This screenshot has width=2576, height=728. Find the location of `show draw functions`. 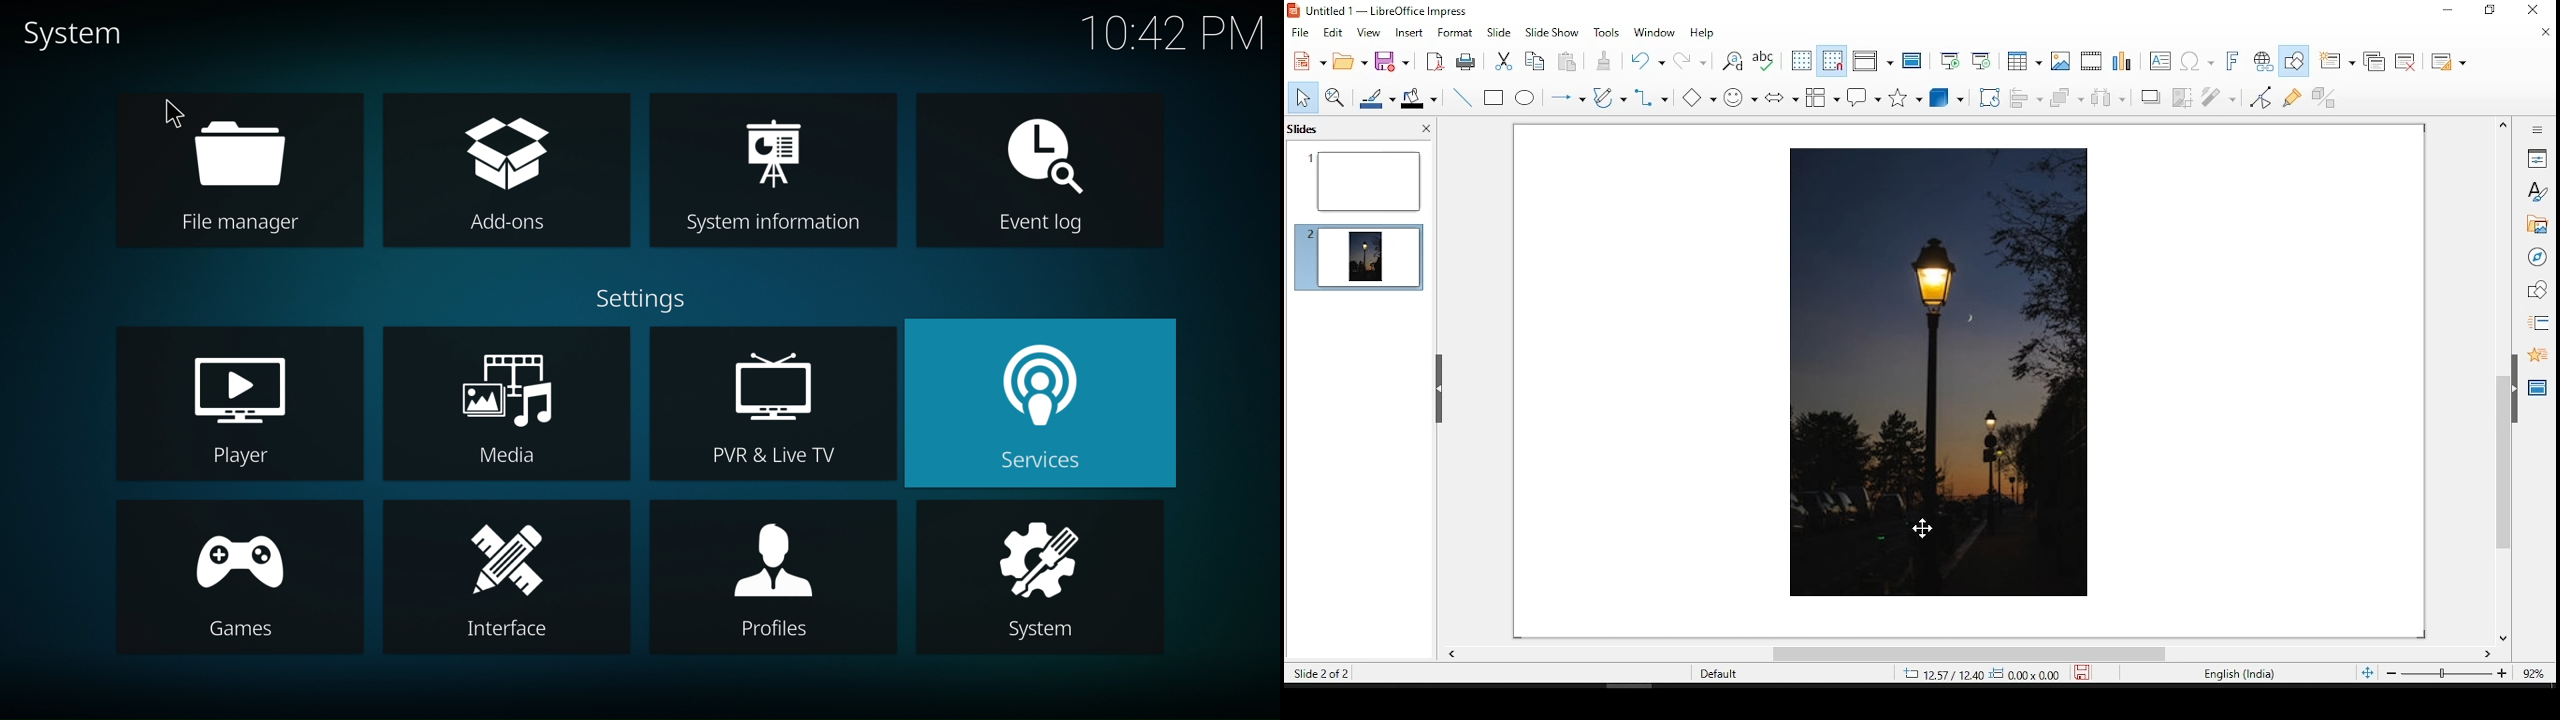

show draw functions is located at coordinates (2291, 61).